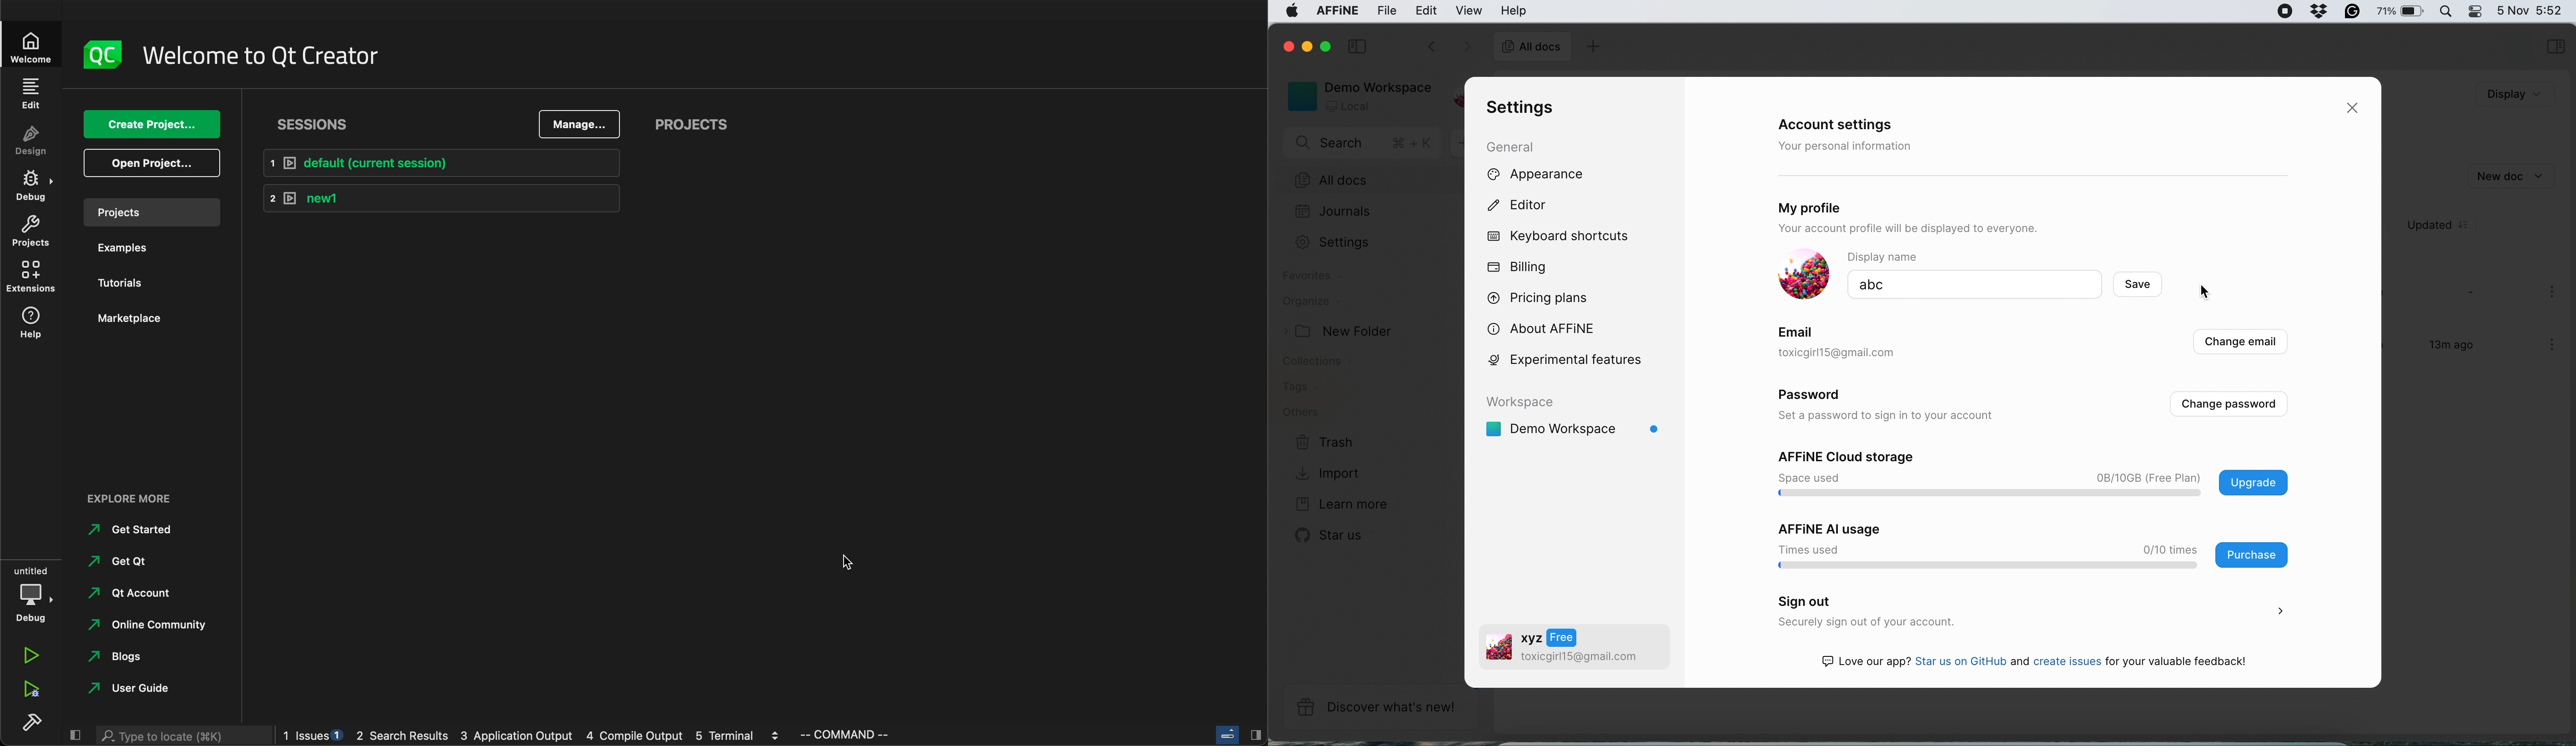  What do you see at coordinates (1286, 45) in the screenshot?
I see `close` at bounding box center [1286, 45].